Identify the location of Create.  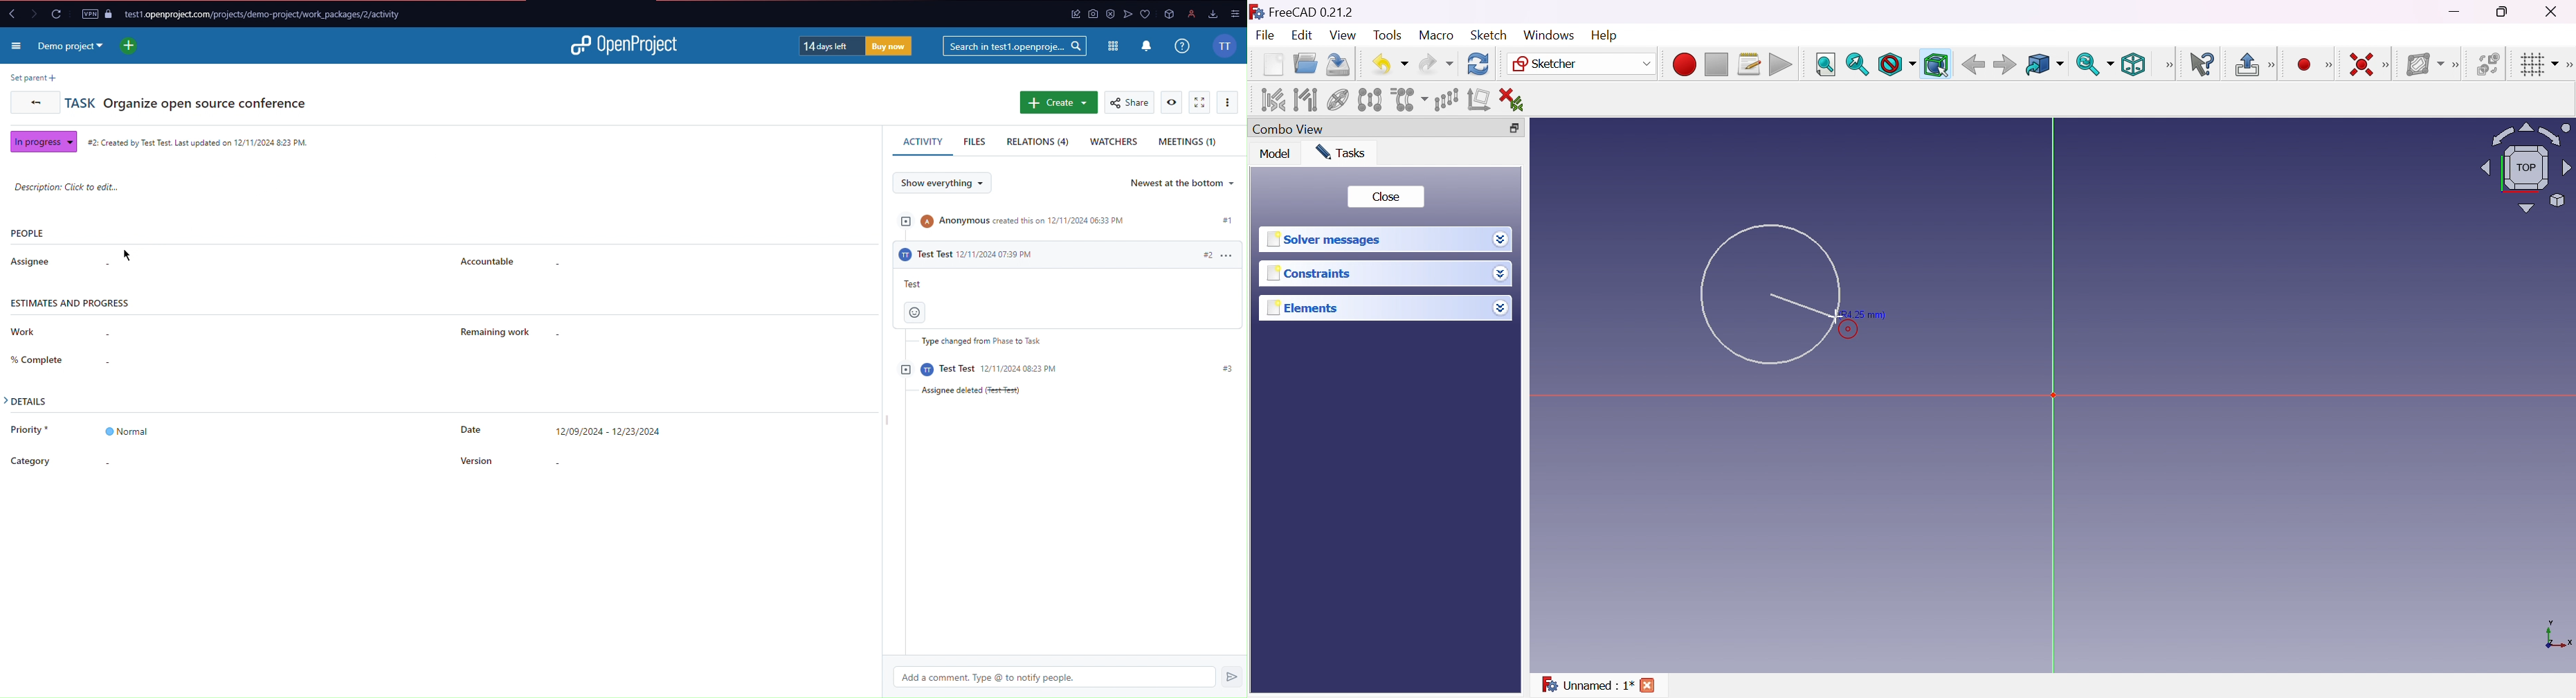
(1057, 103).